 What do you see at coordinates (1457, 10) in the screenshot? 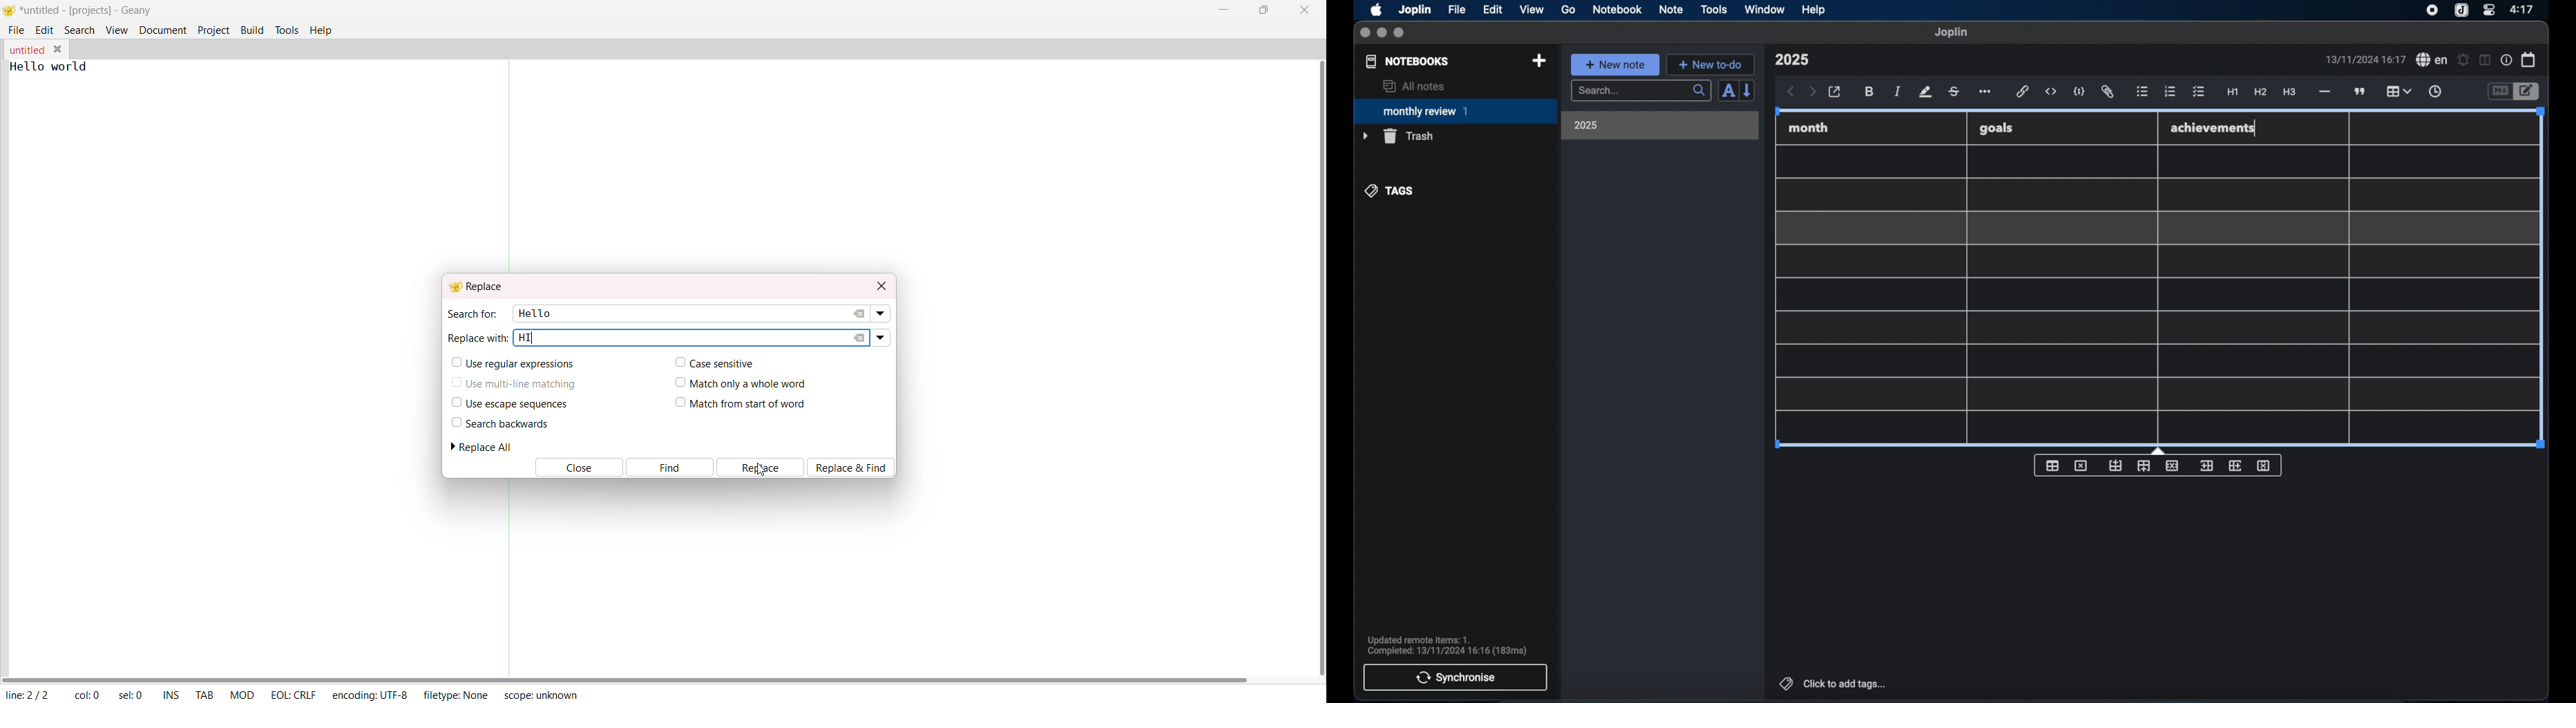
I see `file` at bounding box center [1457, 10].